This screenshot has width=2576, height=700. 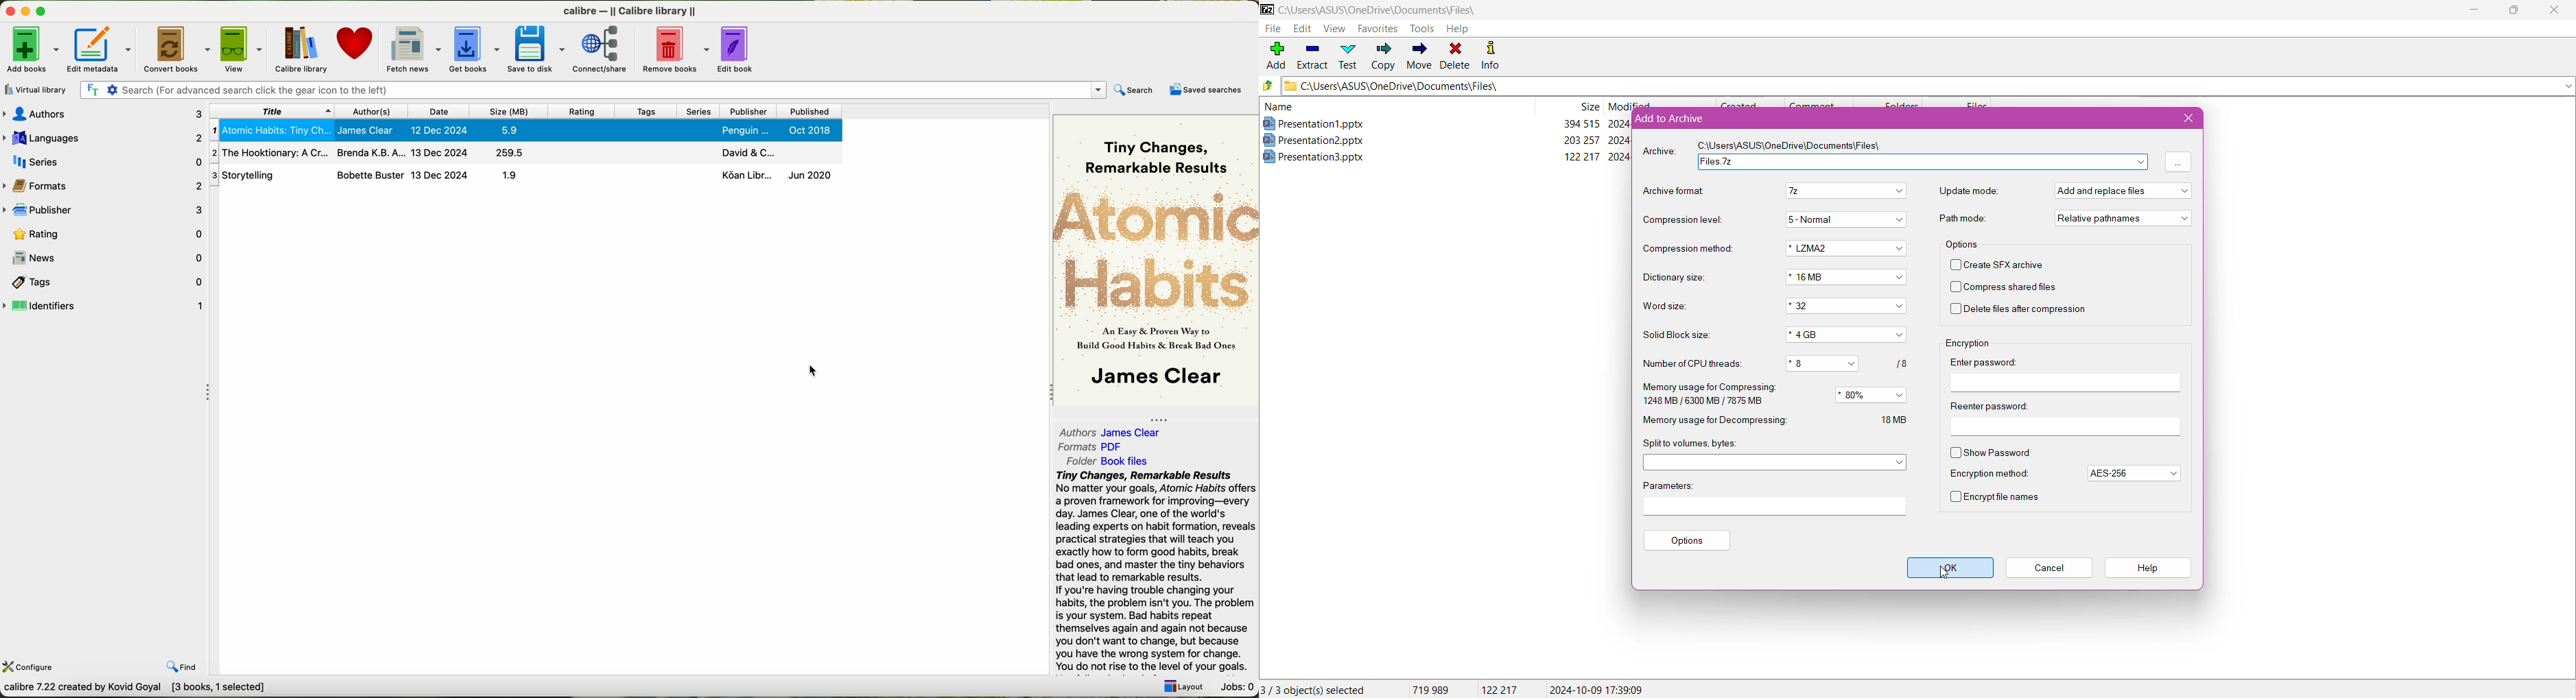 What do you see at coordinates (44, 12) in the screenshot?
I see `maximize window` at bounding box center [44, 12].